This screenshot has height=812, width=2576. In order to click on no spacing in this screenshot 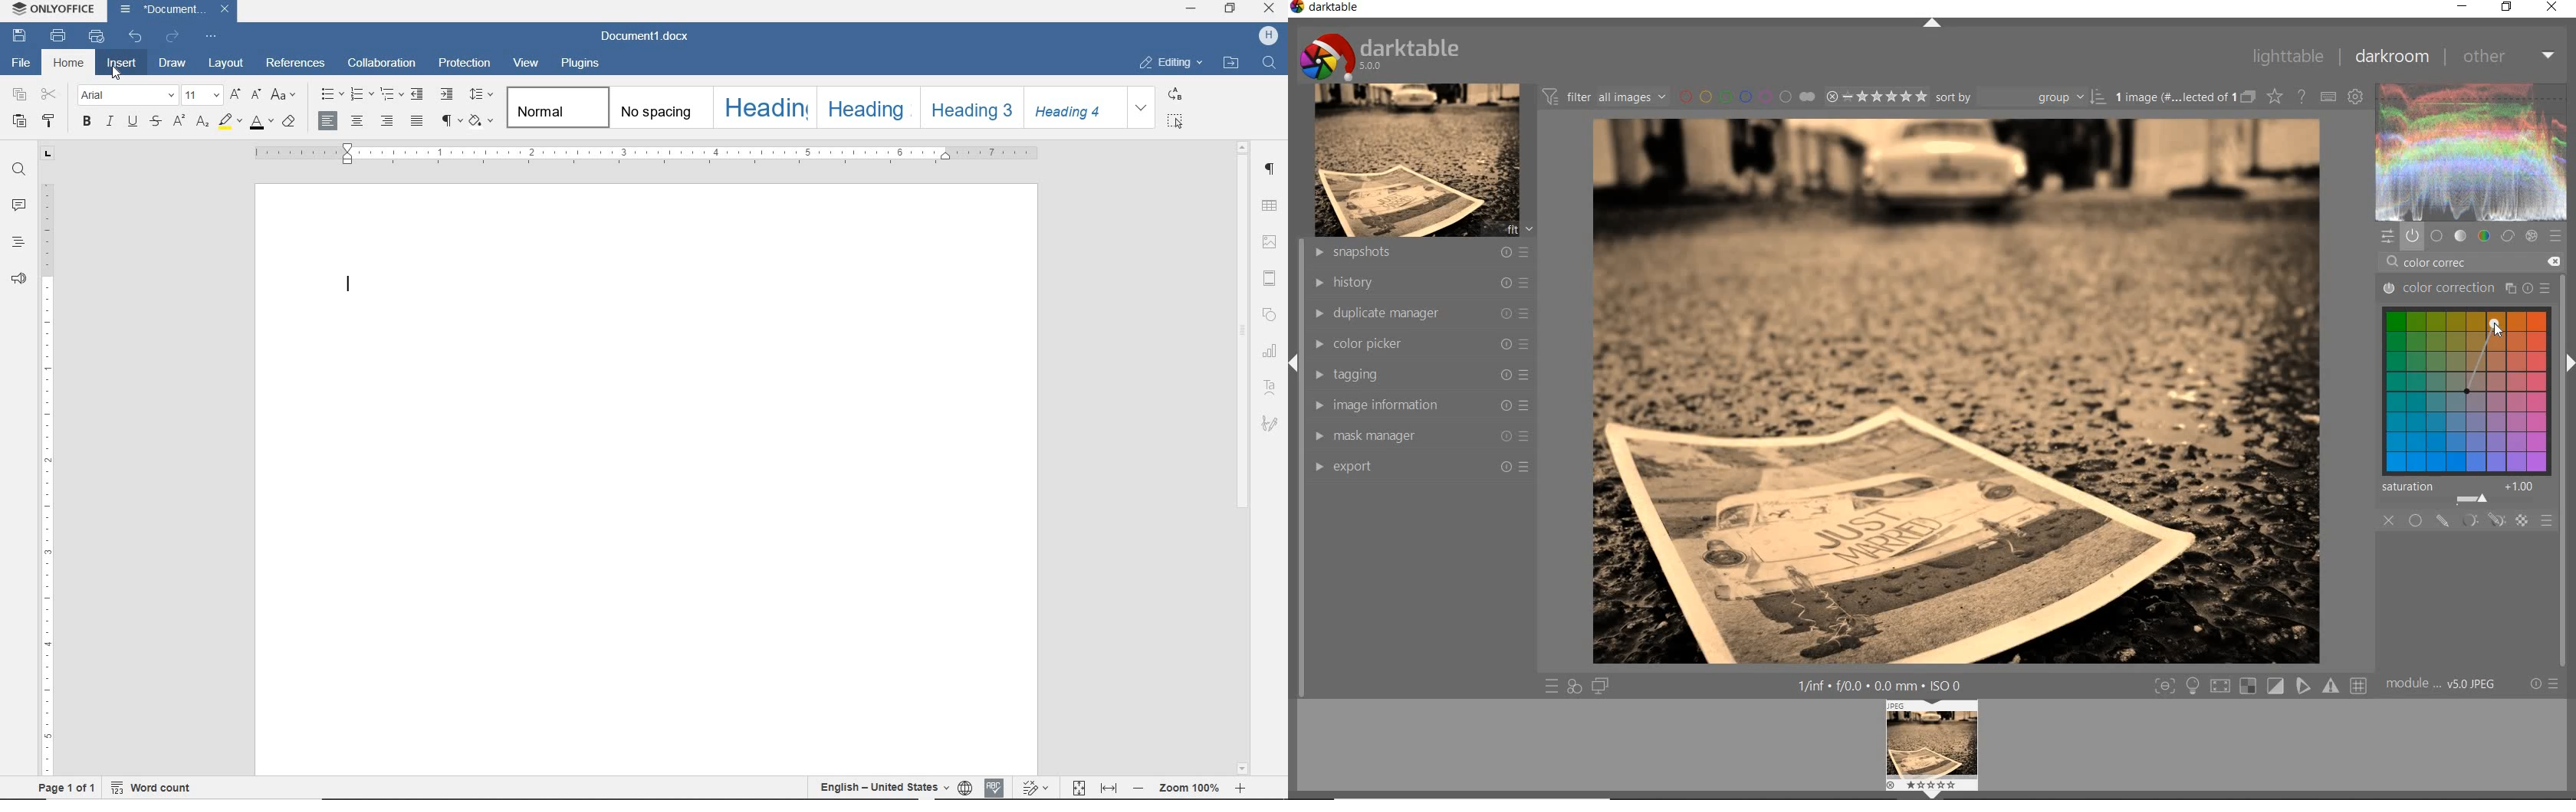, I will do `click(657, 107)`.